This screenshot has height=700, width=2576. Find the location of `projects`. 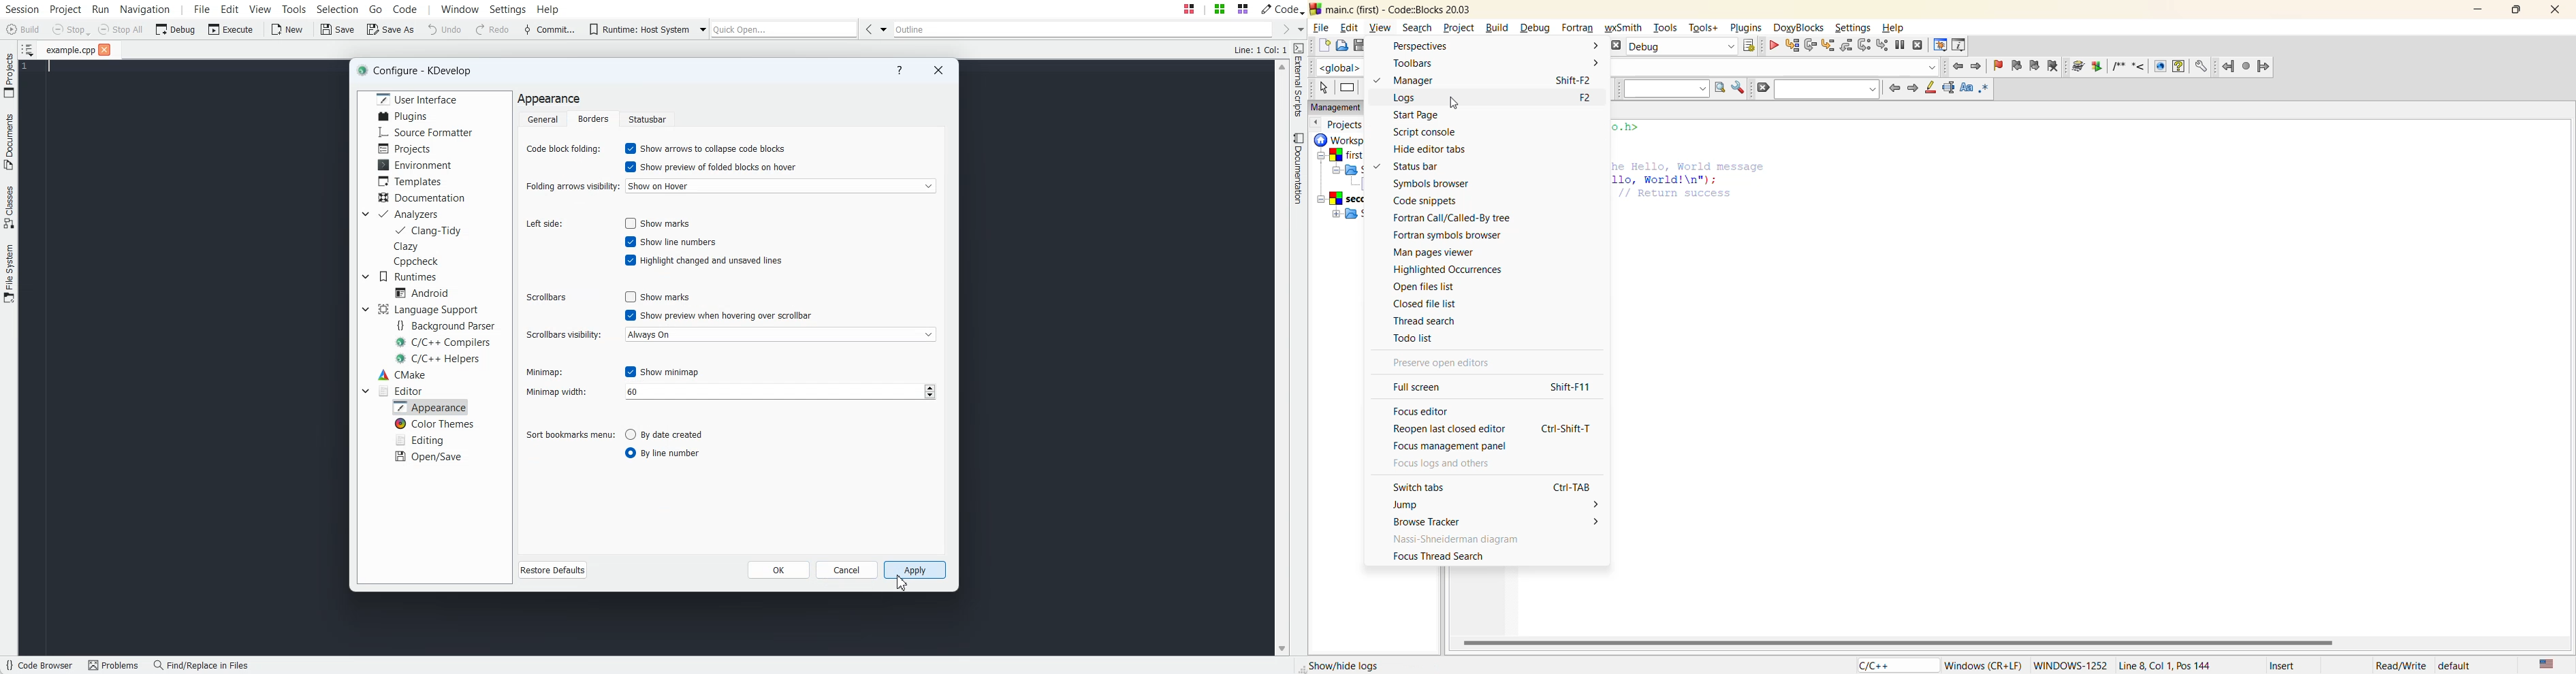

projects is located at coordinates (1352, 127).